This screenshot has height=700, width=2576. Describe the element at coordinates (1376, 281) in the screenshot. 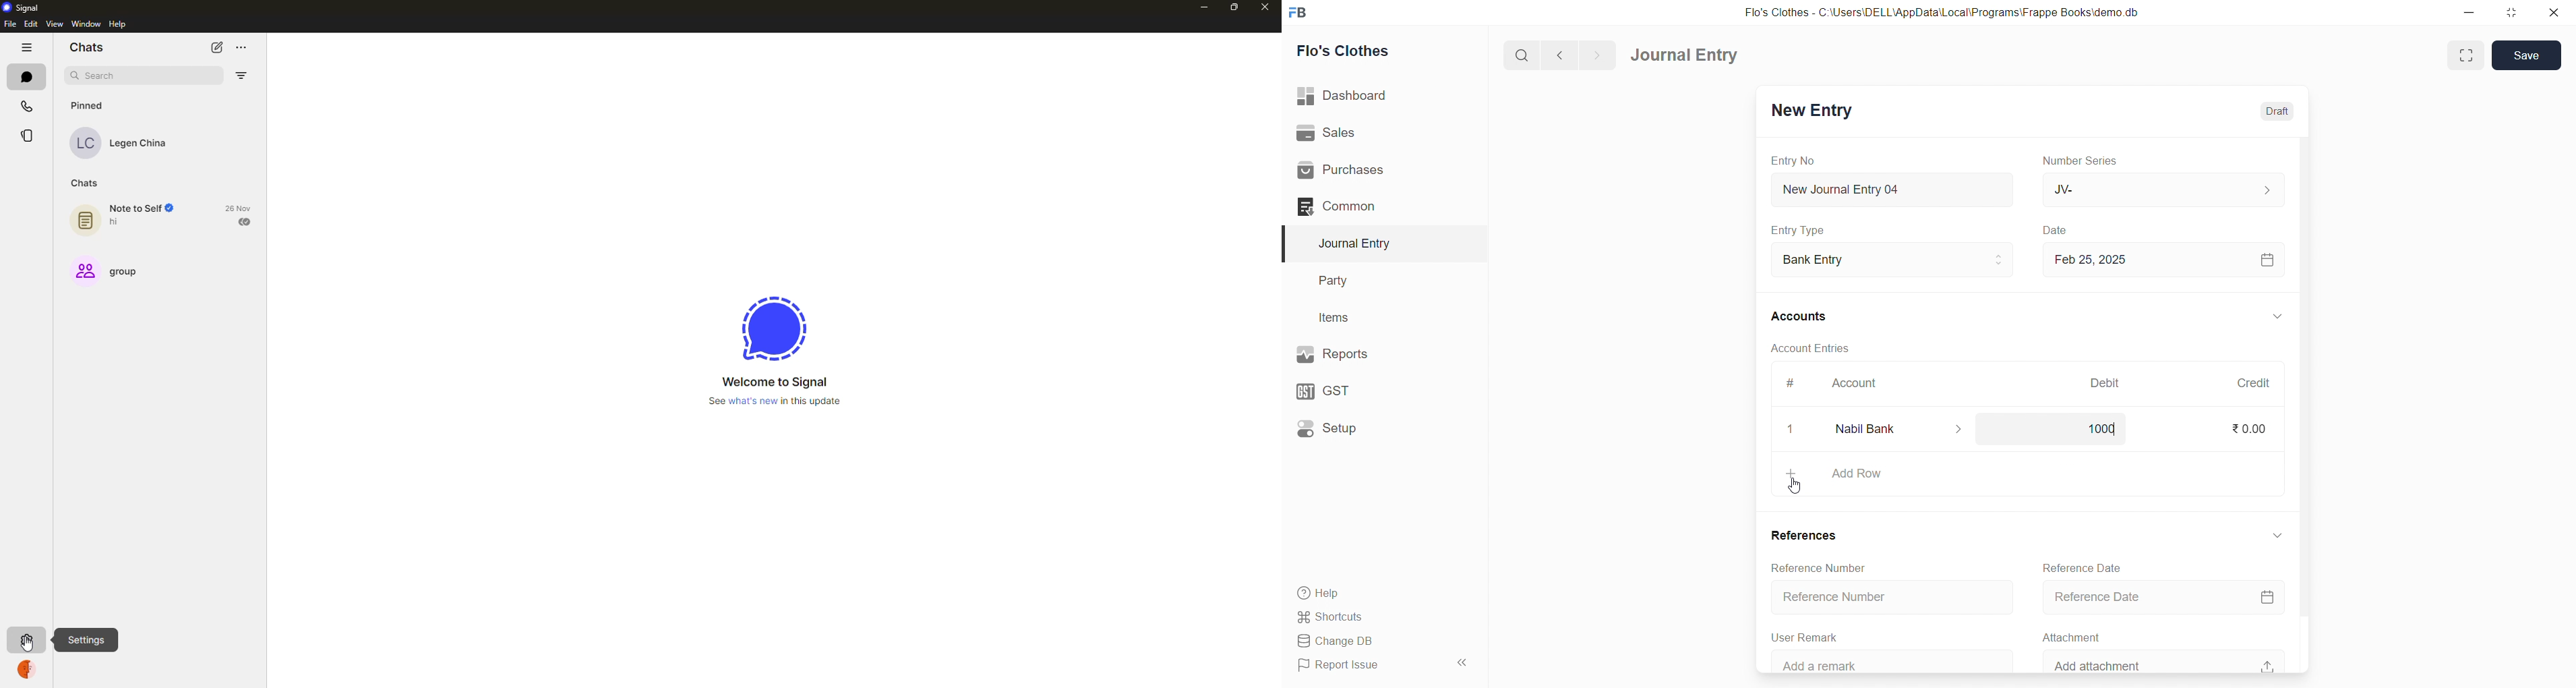

I see `Party` at that location.